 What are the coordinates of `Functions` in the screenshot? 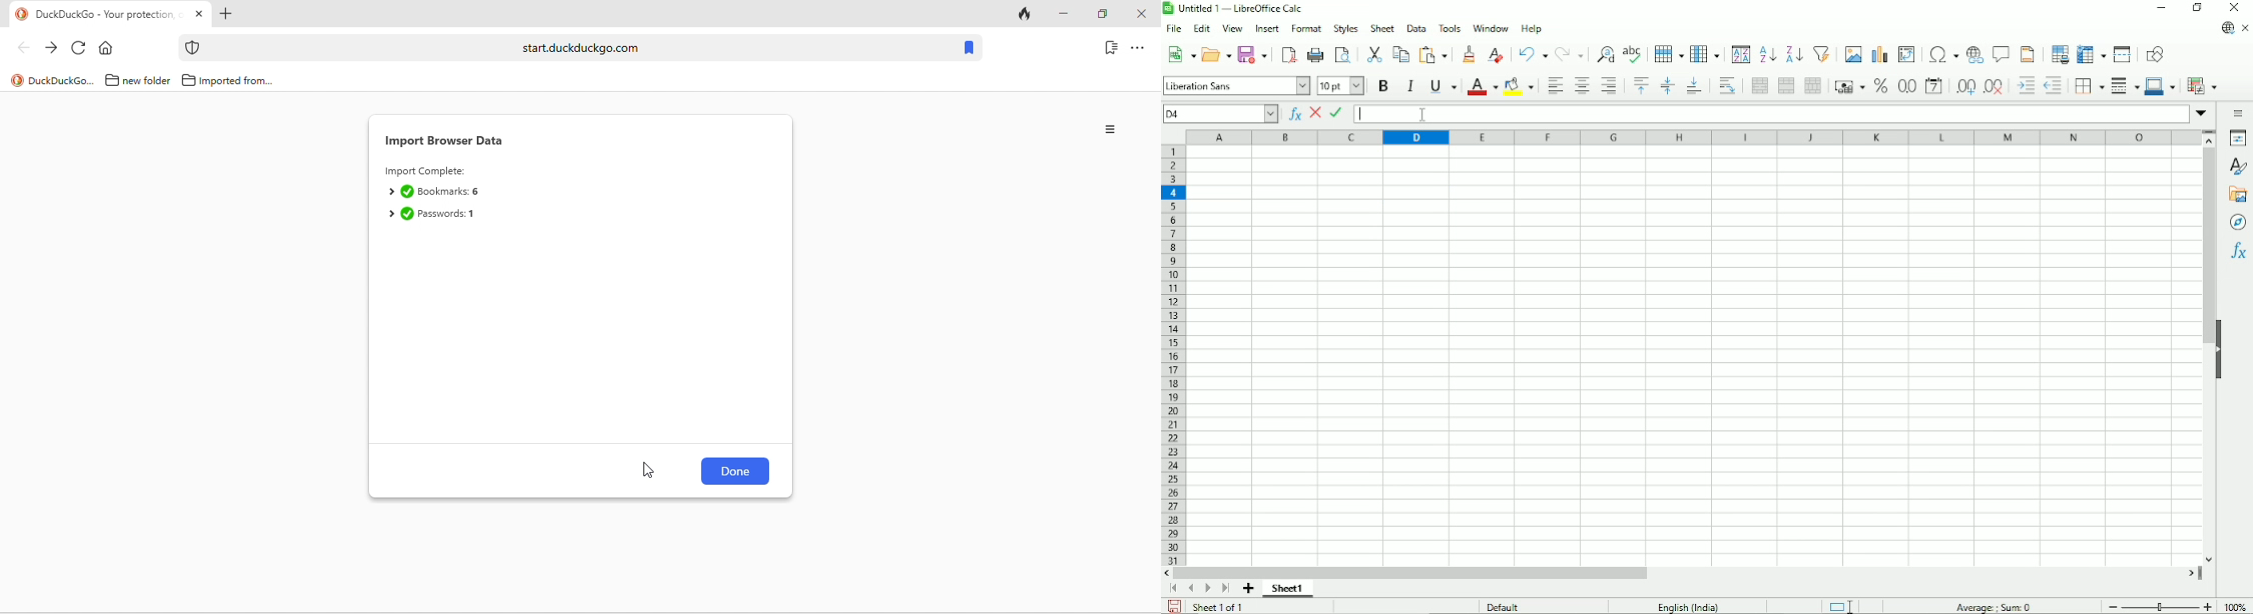 It's located at (2238, 251).